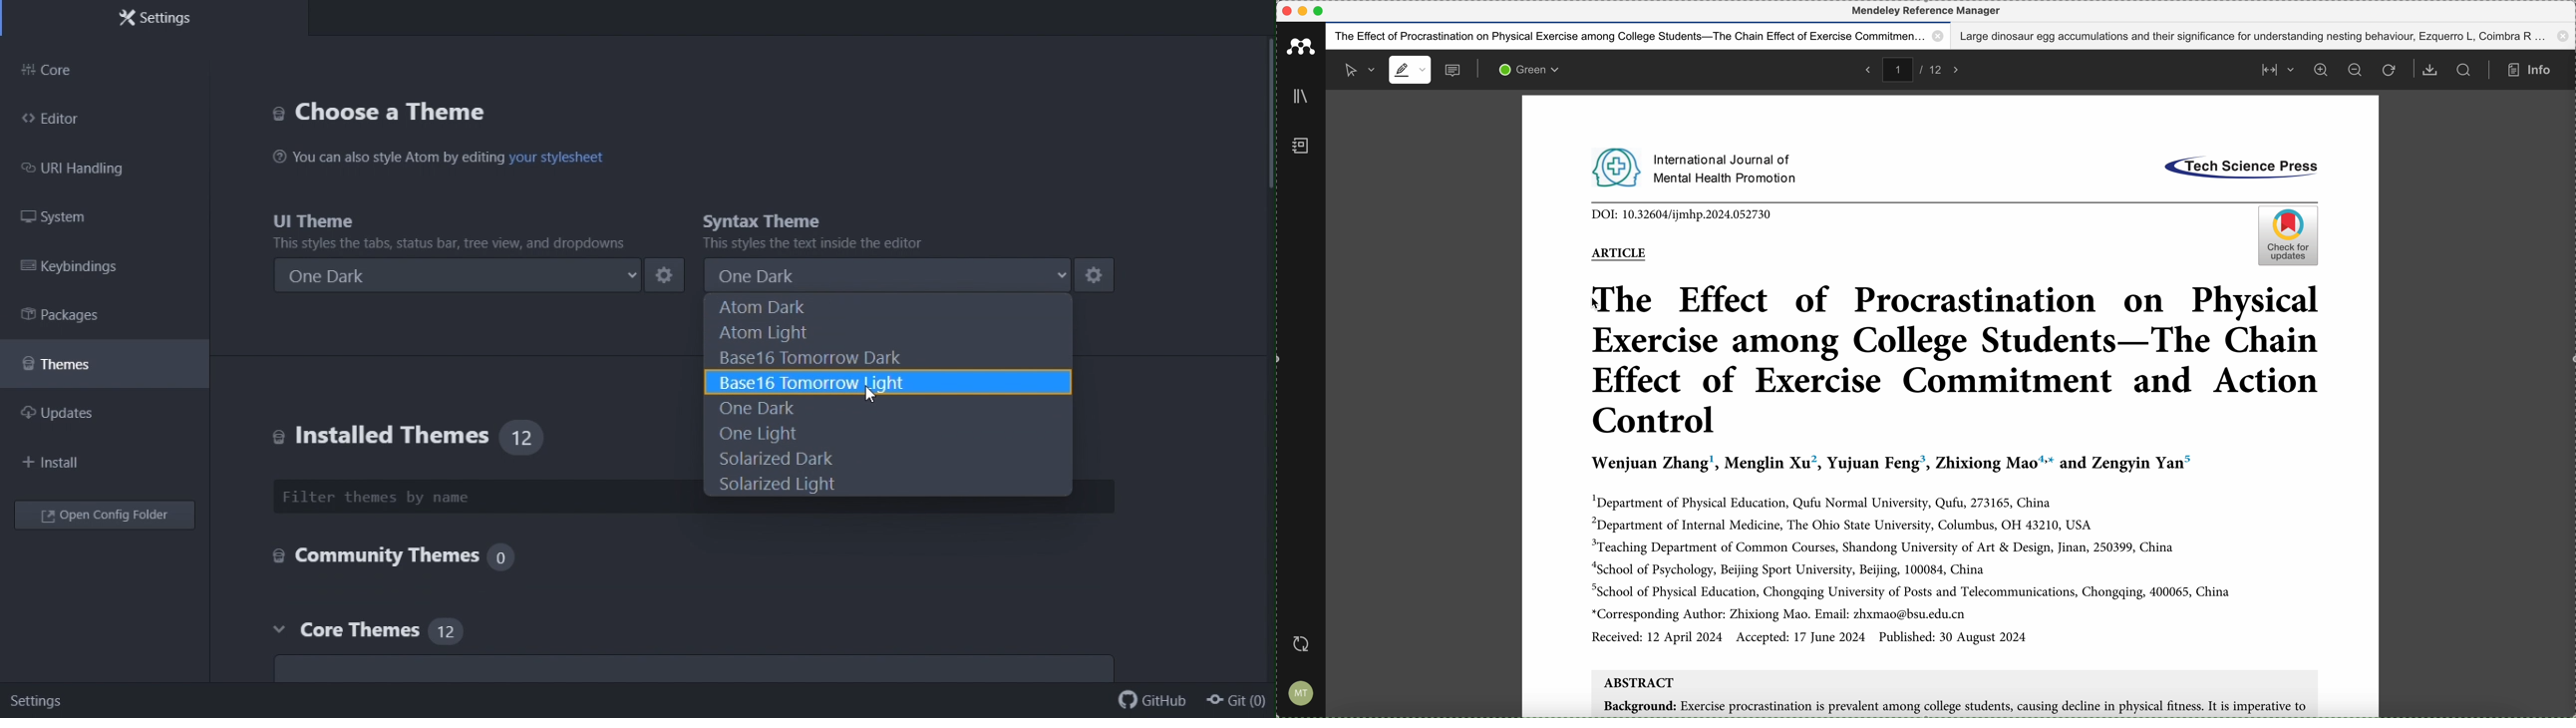 The image size is (2576, 728). Describe the element at coordinates (1532, 71) in the screenshot. I see `green color` at that location.